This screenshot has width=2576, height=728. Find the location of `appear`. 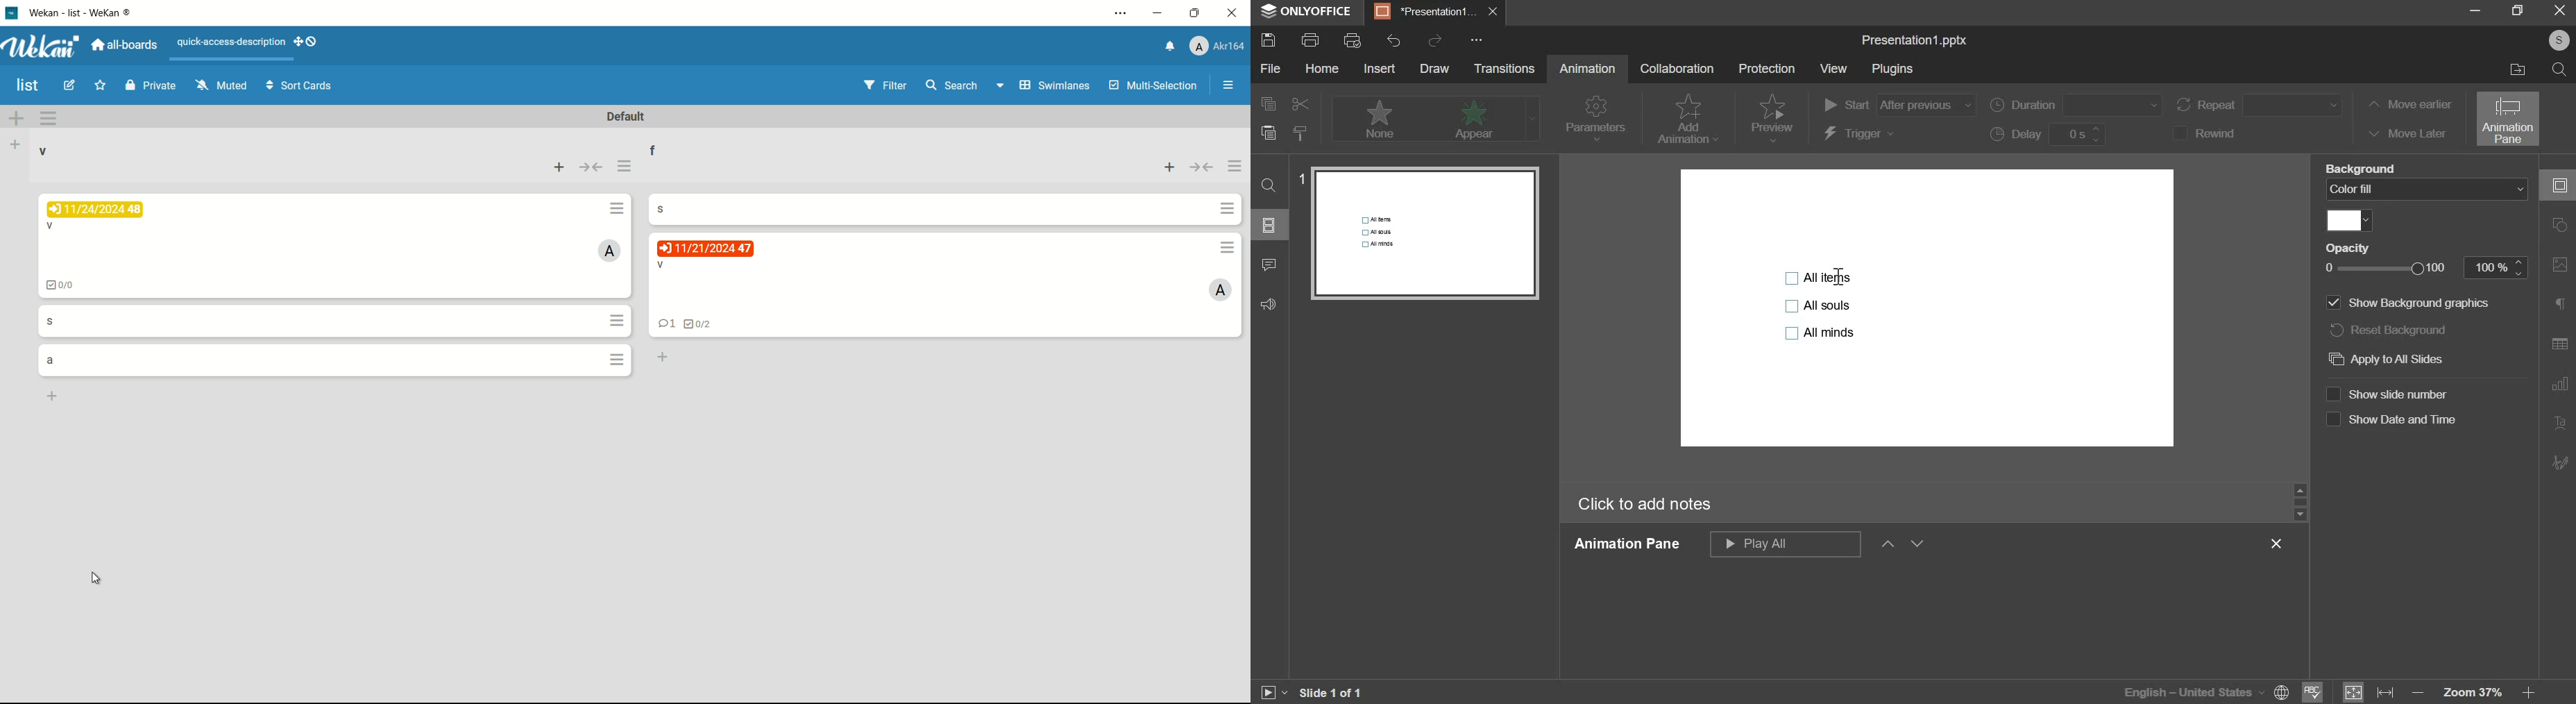

appear is located at coordinates (1482, 119).